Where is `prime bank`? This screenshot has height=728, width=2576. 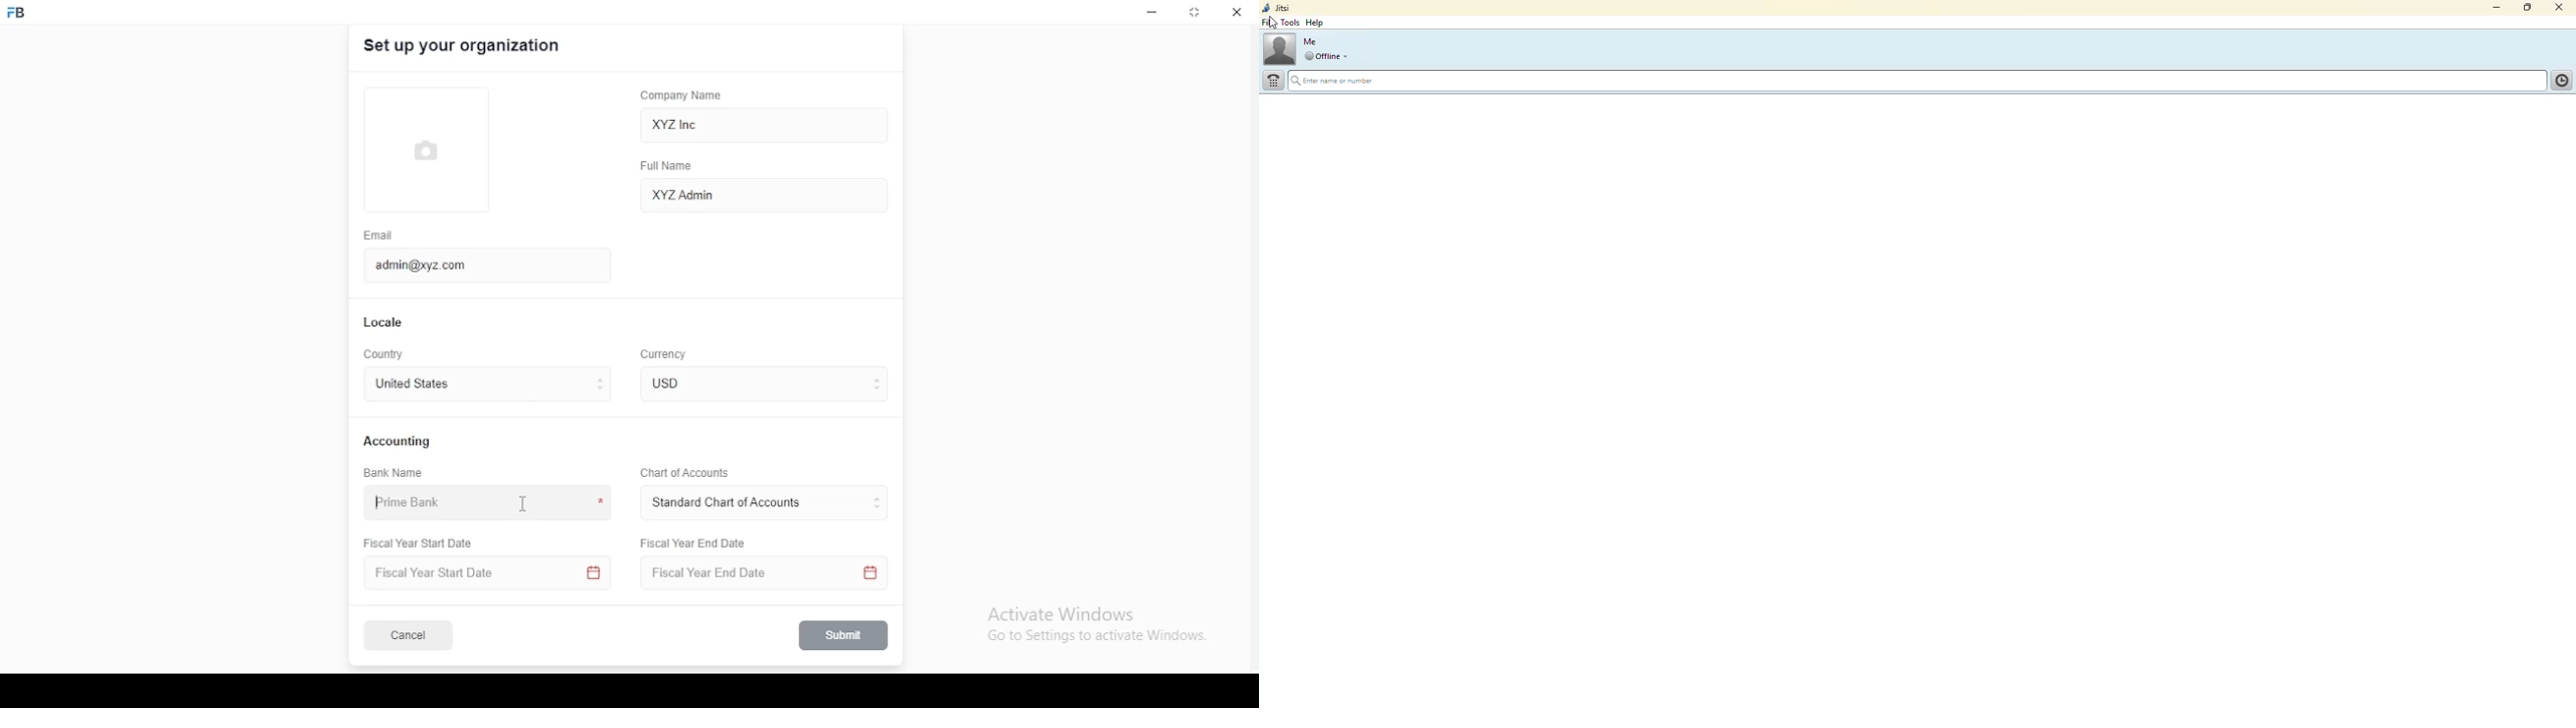 prime bank is located at coordinates (416, 503).